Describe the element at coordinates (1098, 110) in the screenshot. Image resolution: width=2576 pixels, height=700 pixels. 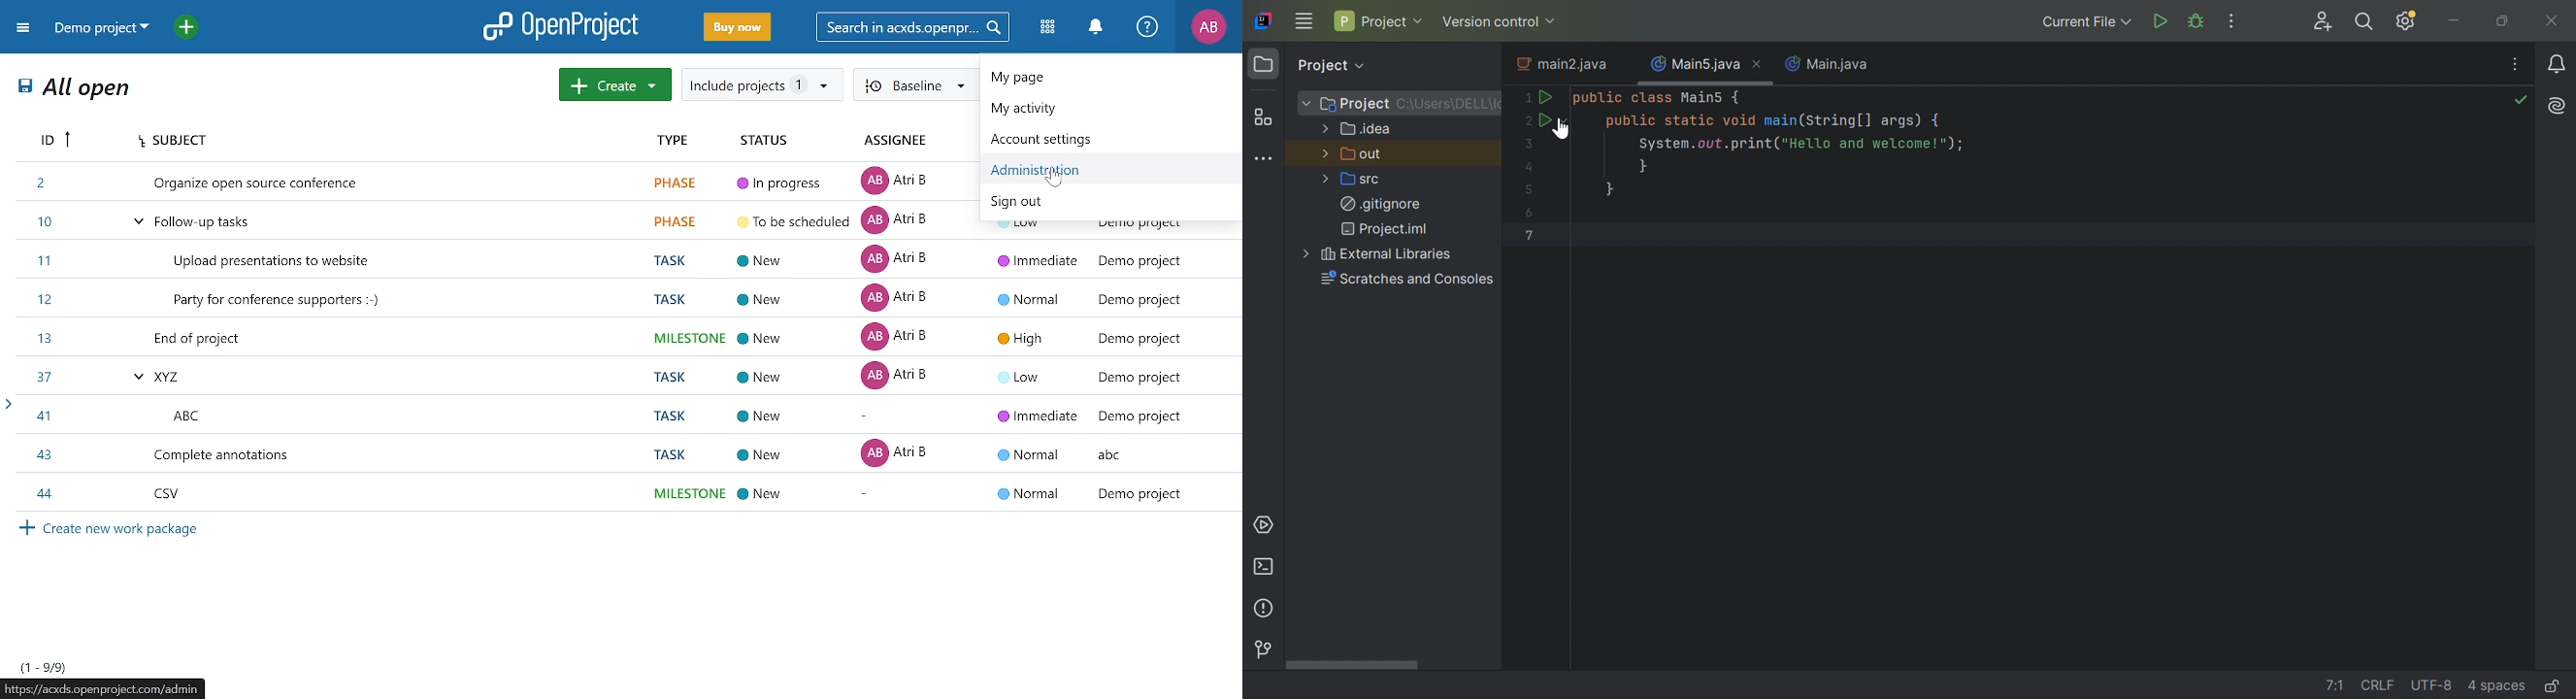
I see `my activity` at that location.